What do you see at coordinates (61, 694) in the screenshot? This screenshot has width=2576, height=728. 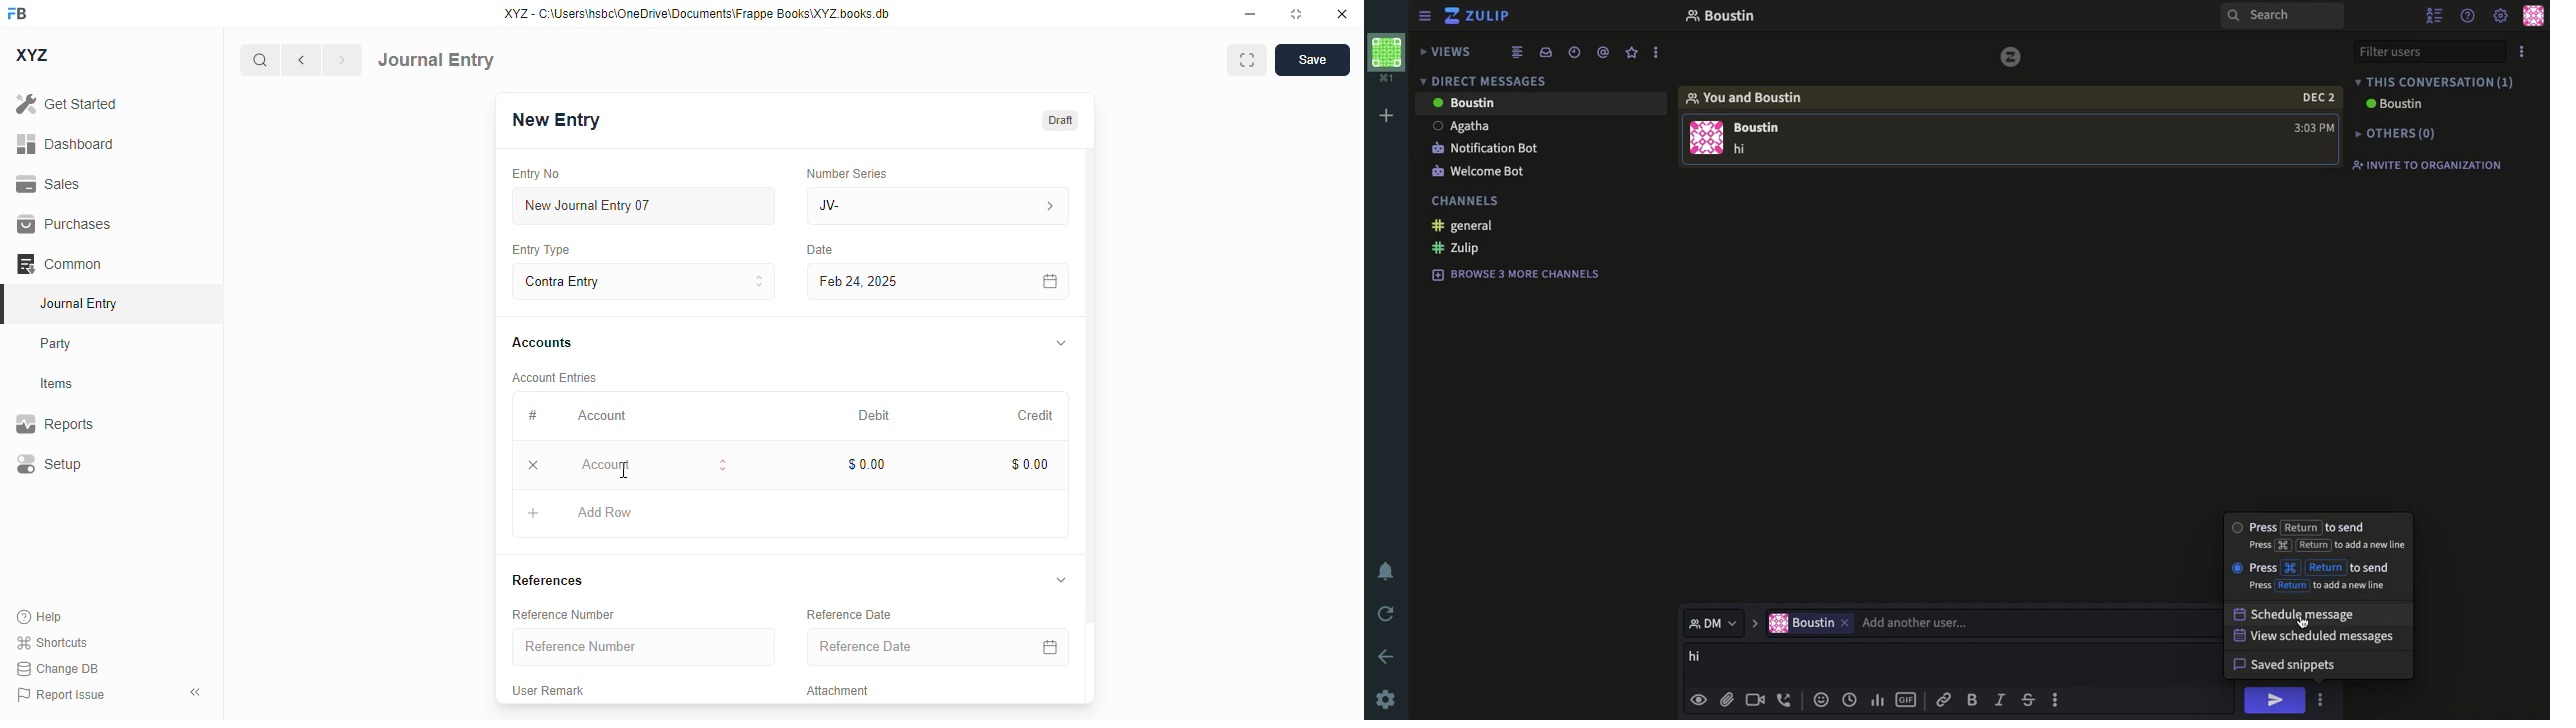 I see `report issue` at bounding box center [61, 694].